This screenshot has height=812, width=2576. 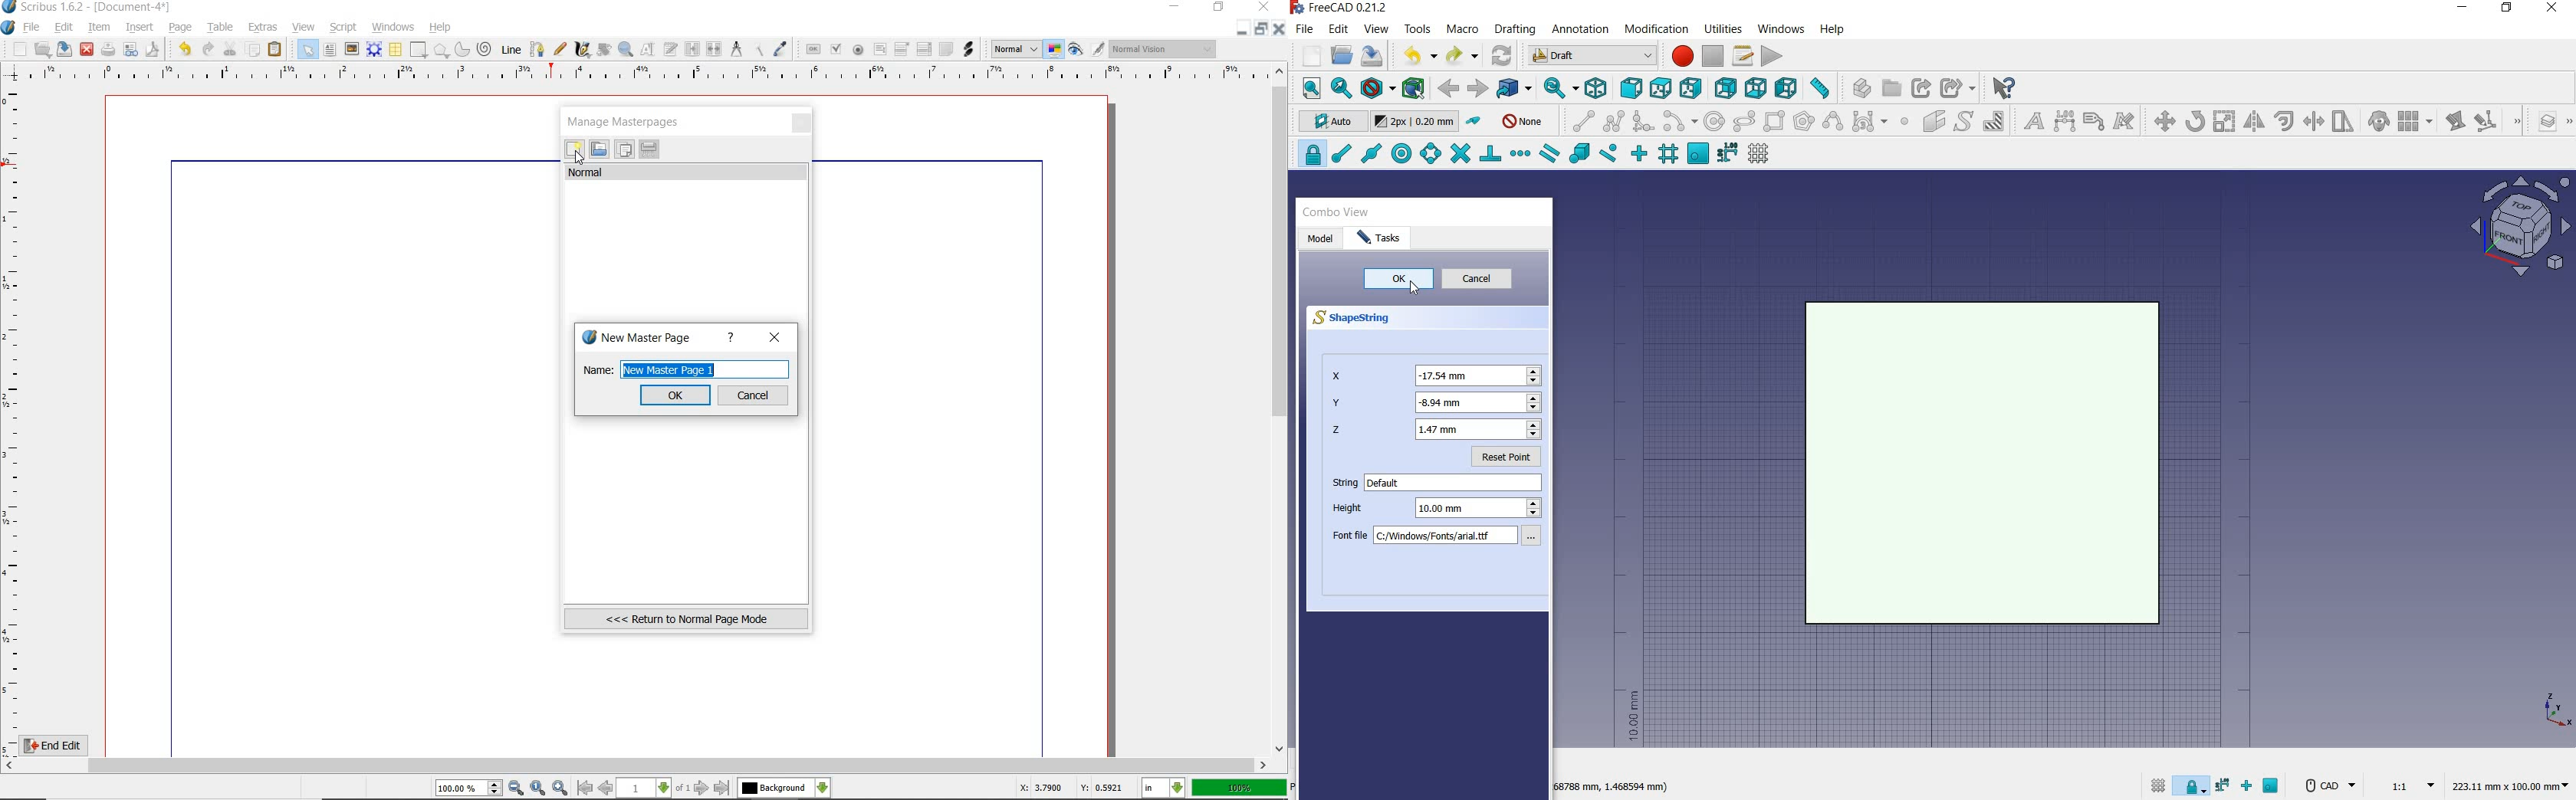 I want to click on open, so click(x=1342, y=54).